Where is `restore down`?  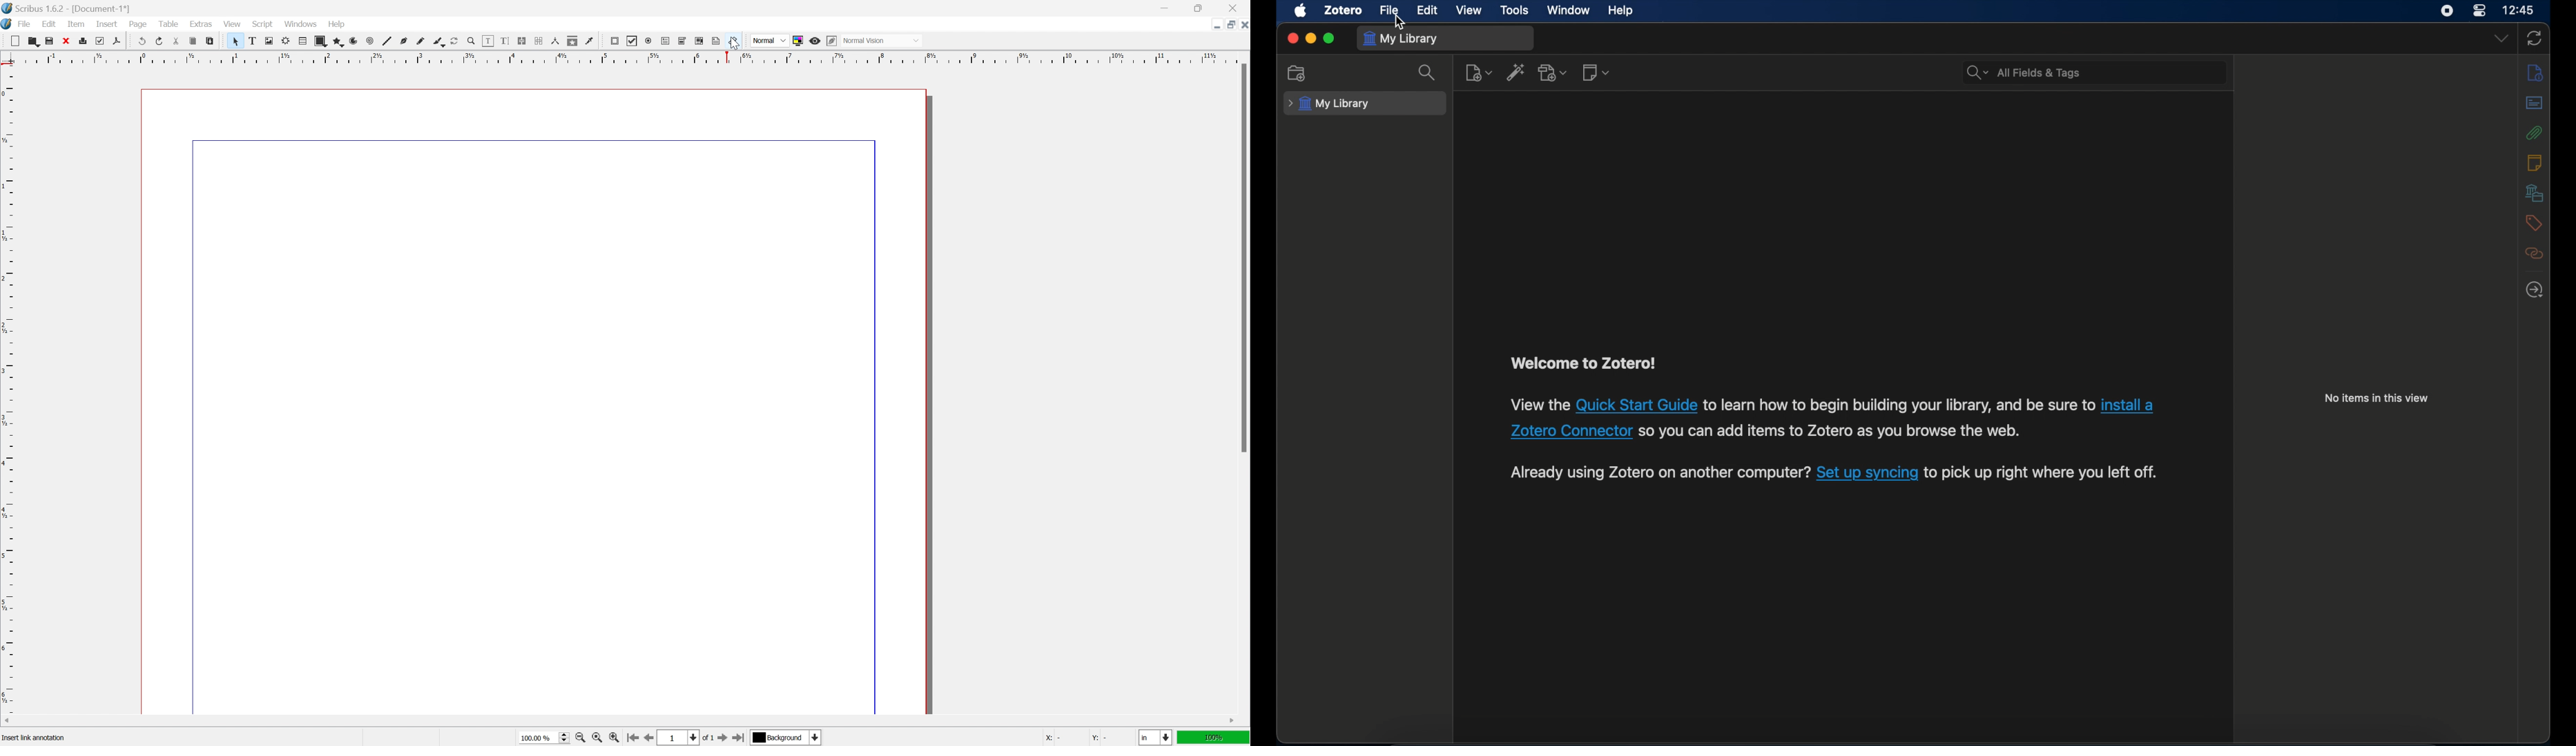 restore down is located at coordinates (1227, 24).